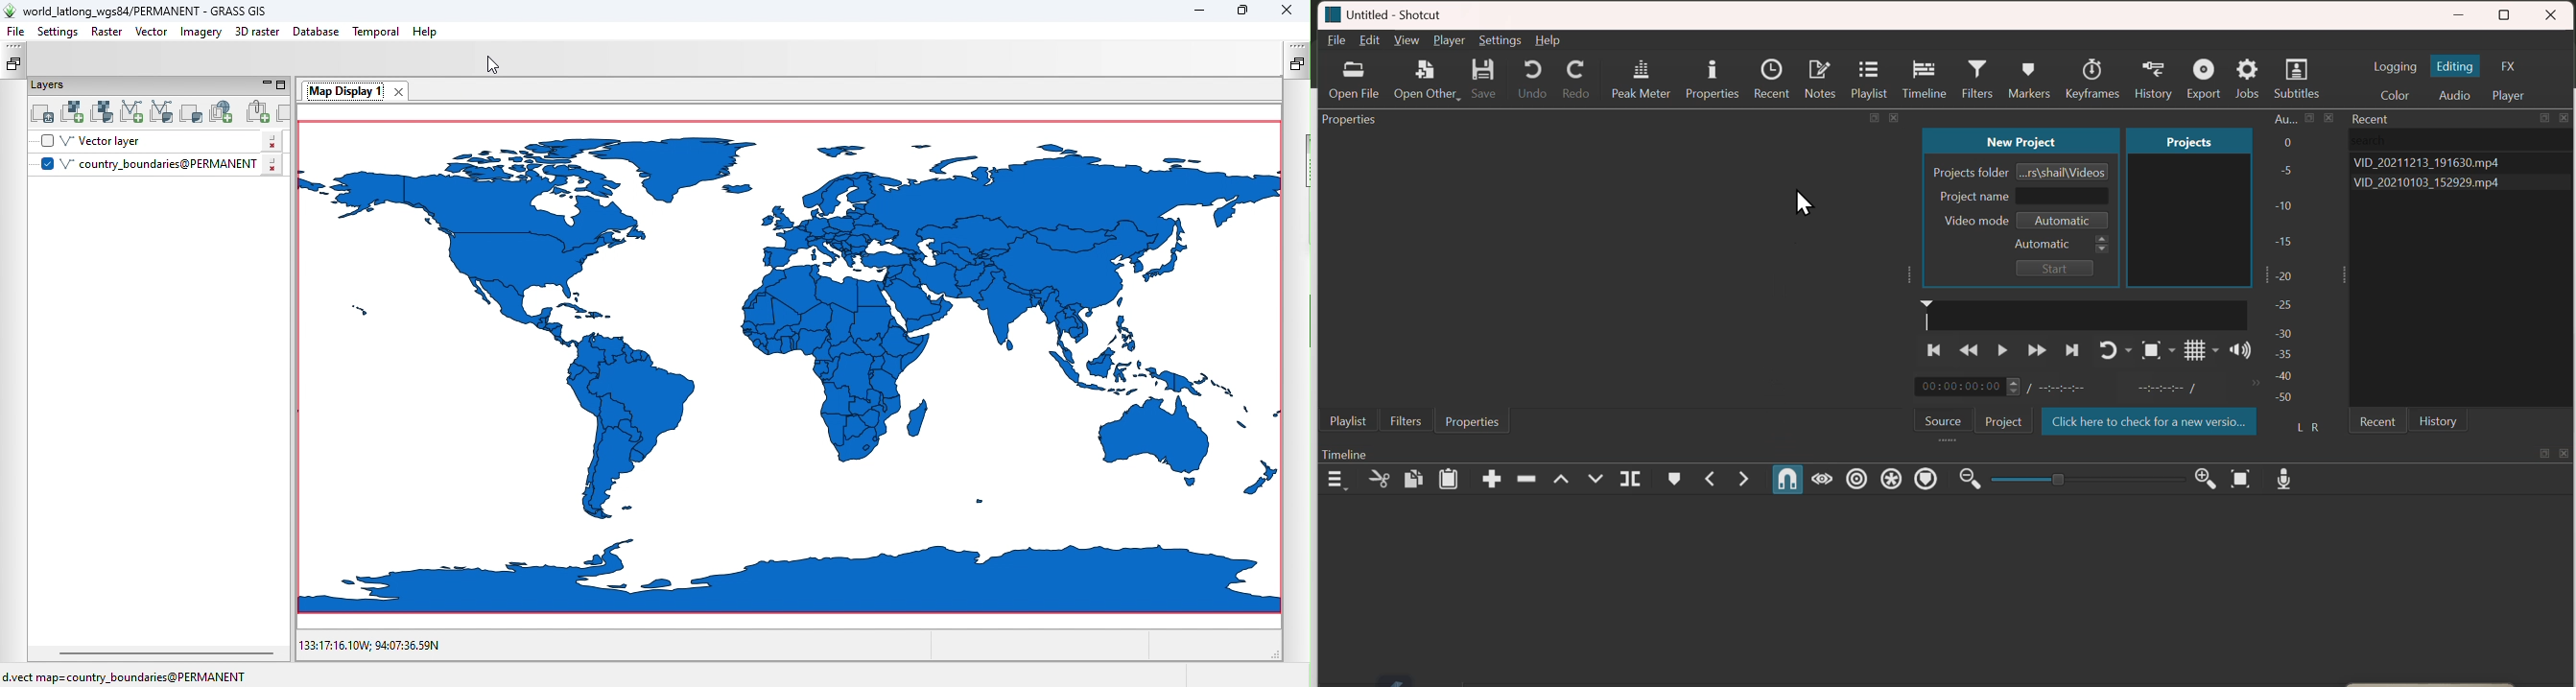  Describe the element at coordinates (1892, 479) in the screenshot. I see `Ripple All tracks` at that location.